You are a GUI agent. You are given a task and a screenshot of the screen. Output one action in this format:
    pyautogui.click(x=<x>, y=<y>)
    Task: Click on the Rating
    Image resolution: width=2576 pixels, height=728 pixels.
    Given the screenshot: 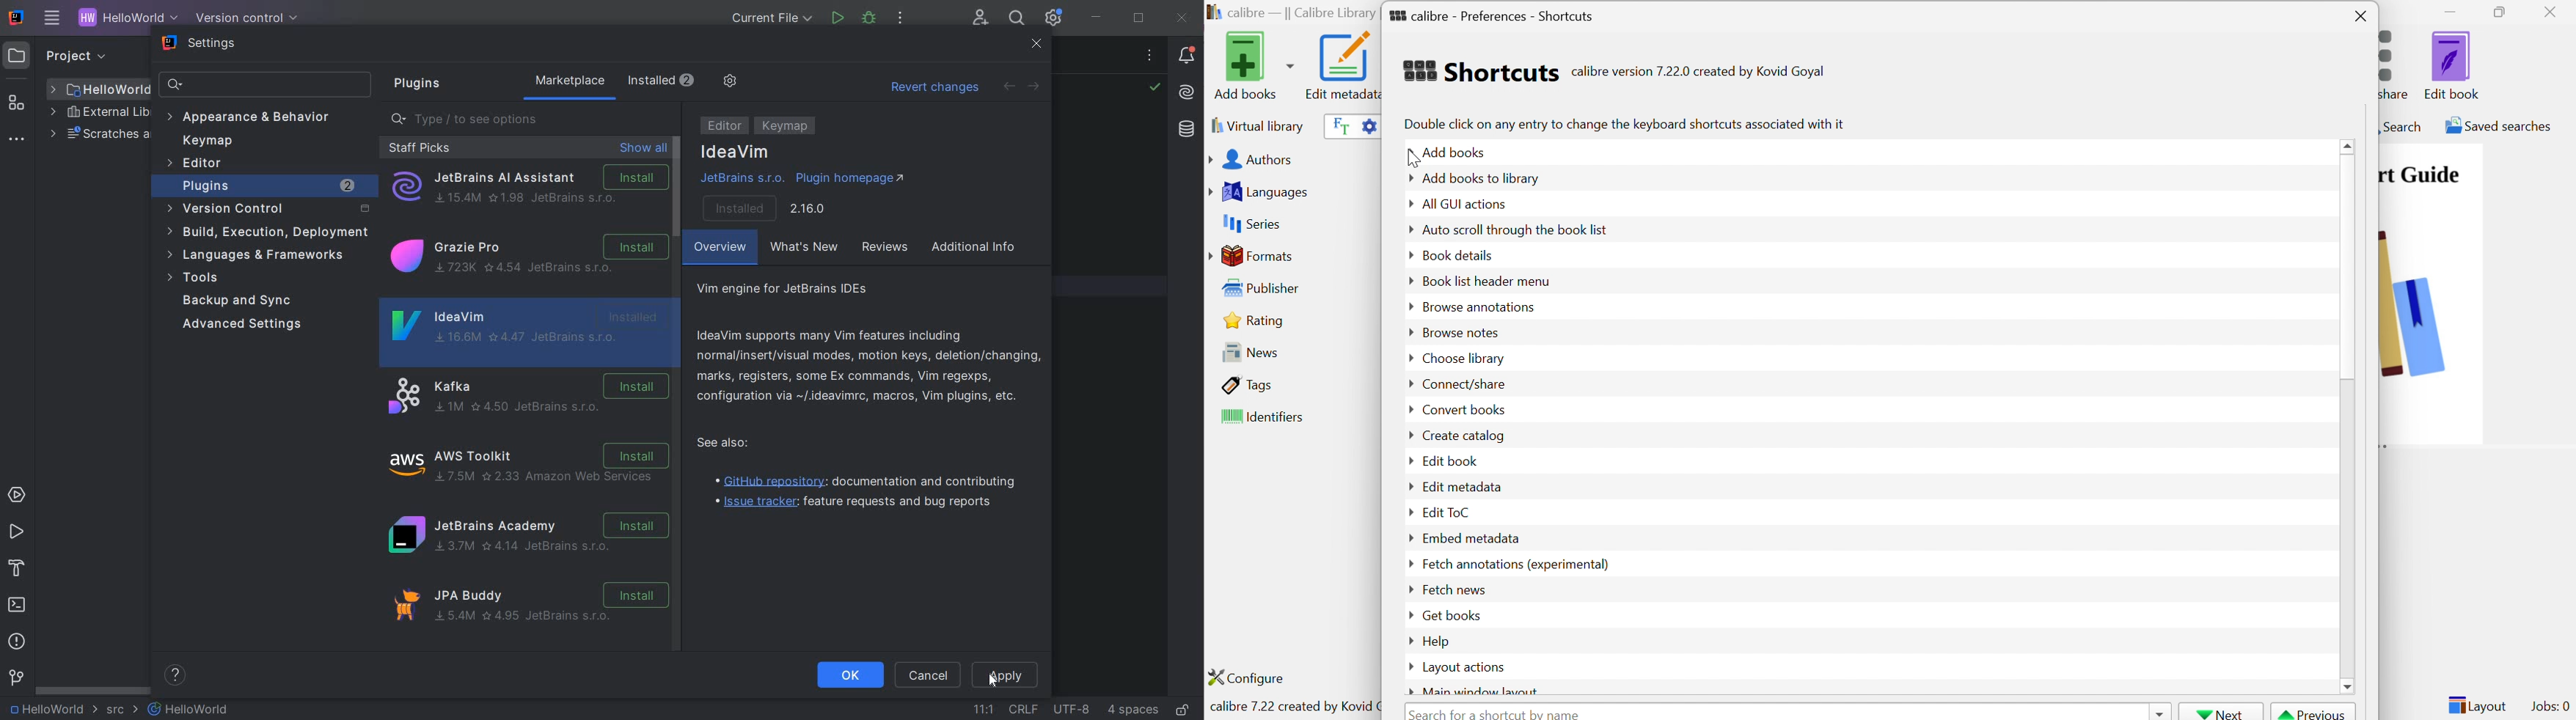 What is the action you would take?
    pyautogui.click(x=1256, y=320)
    